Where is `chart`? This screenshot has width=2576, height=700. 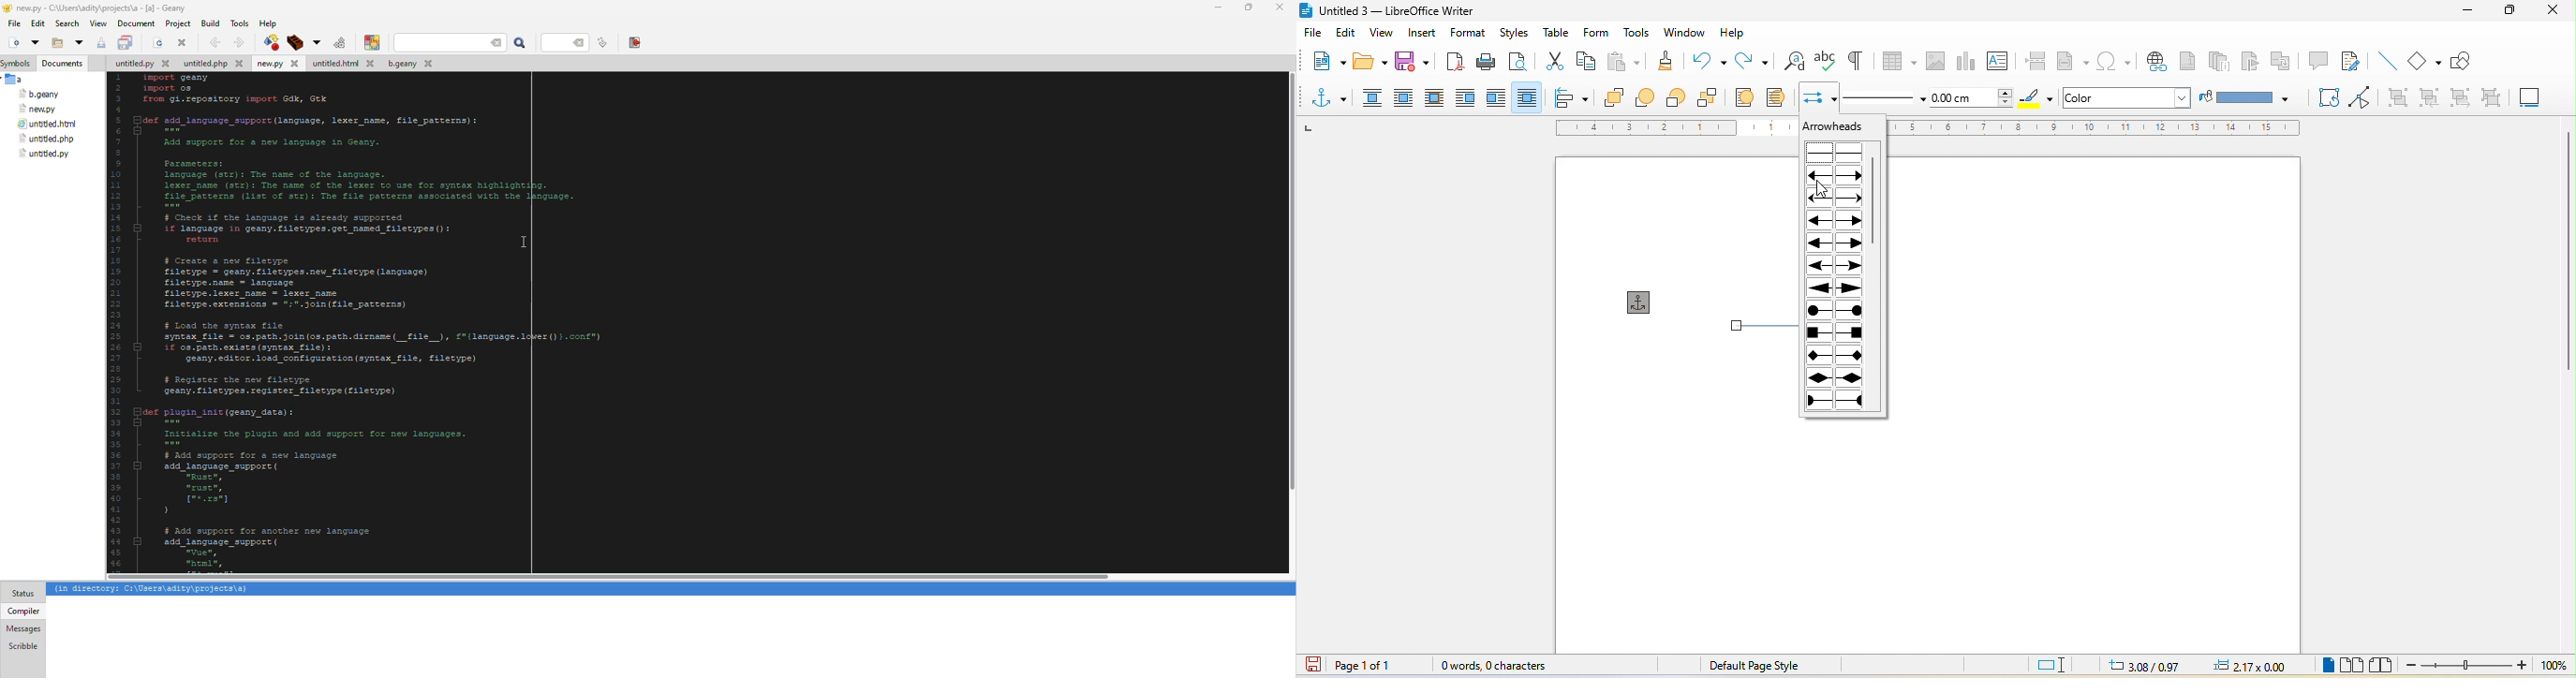 chart is located at coordinates (1965, 60).